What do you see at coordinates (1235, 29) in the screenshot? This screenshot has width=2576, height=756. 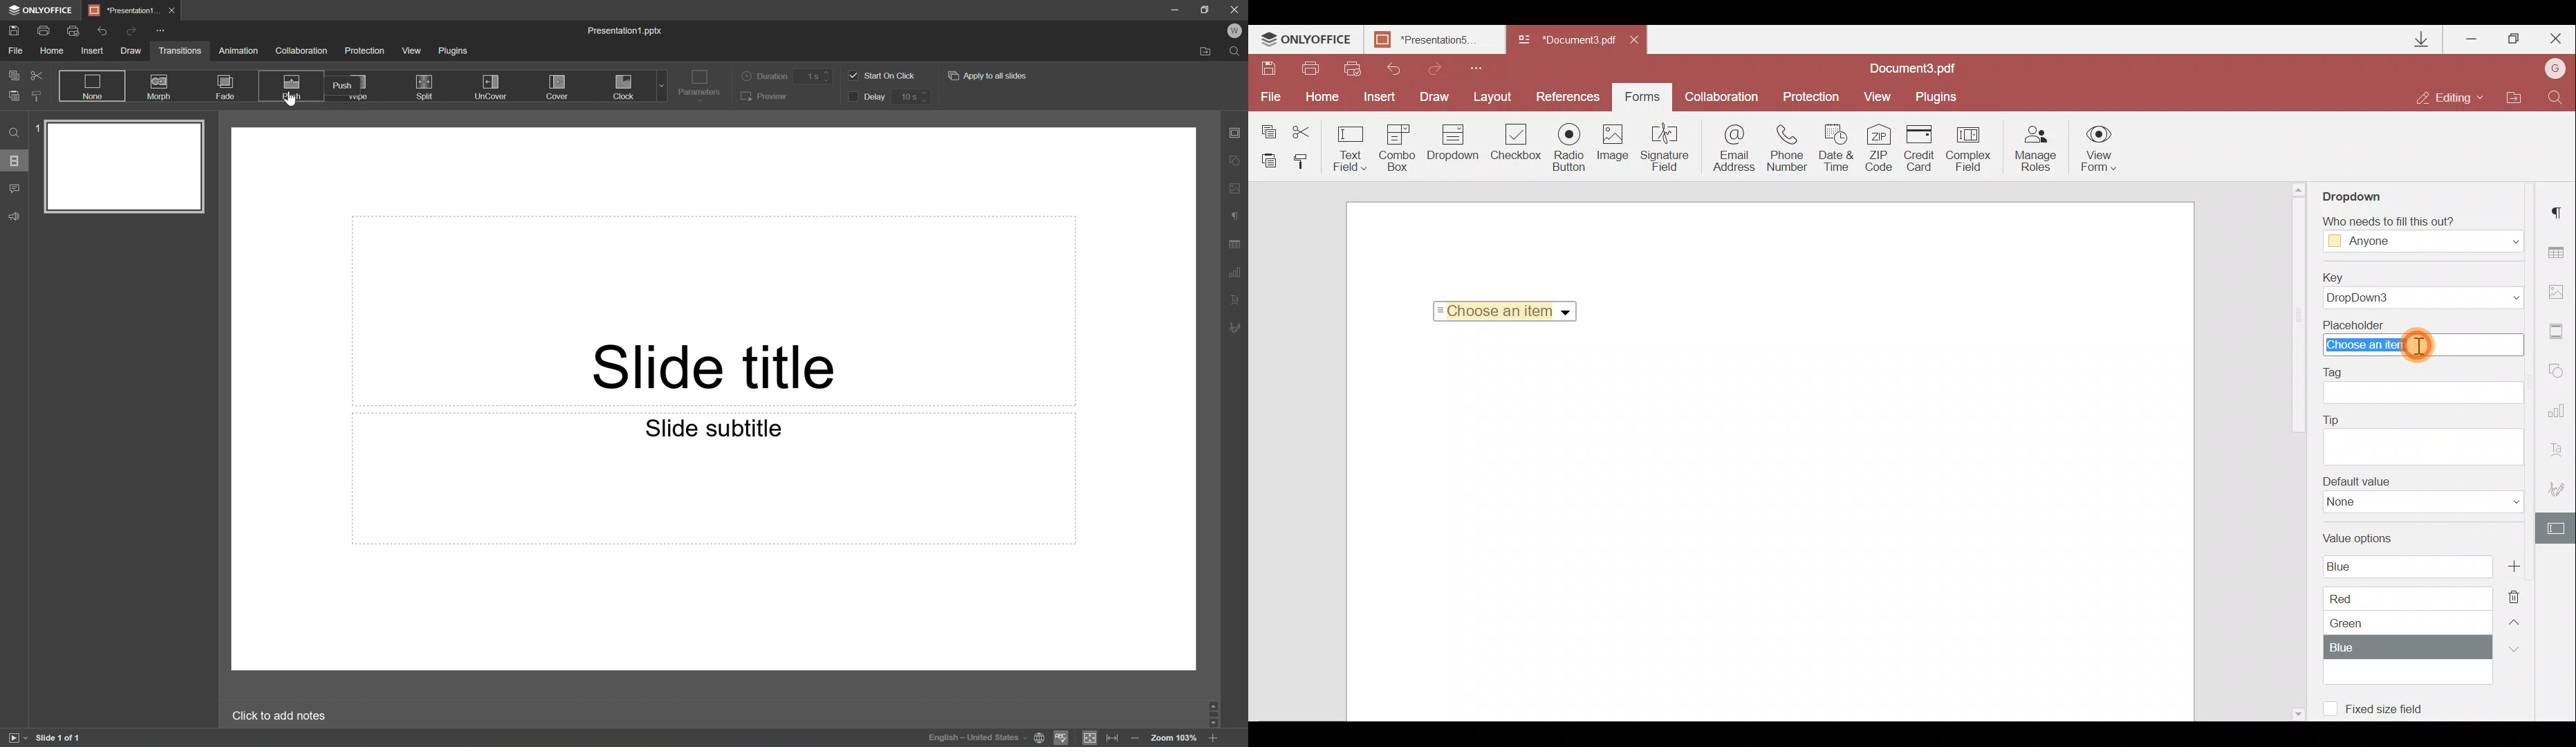 I see `W` at bounding box center [1235, 29].